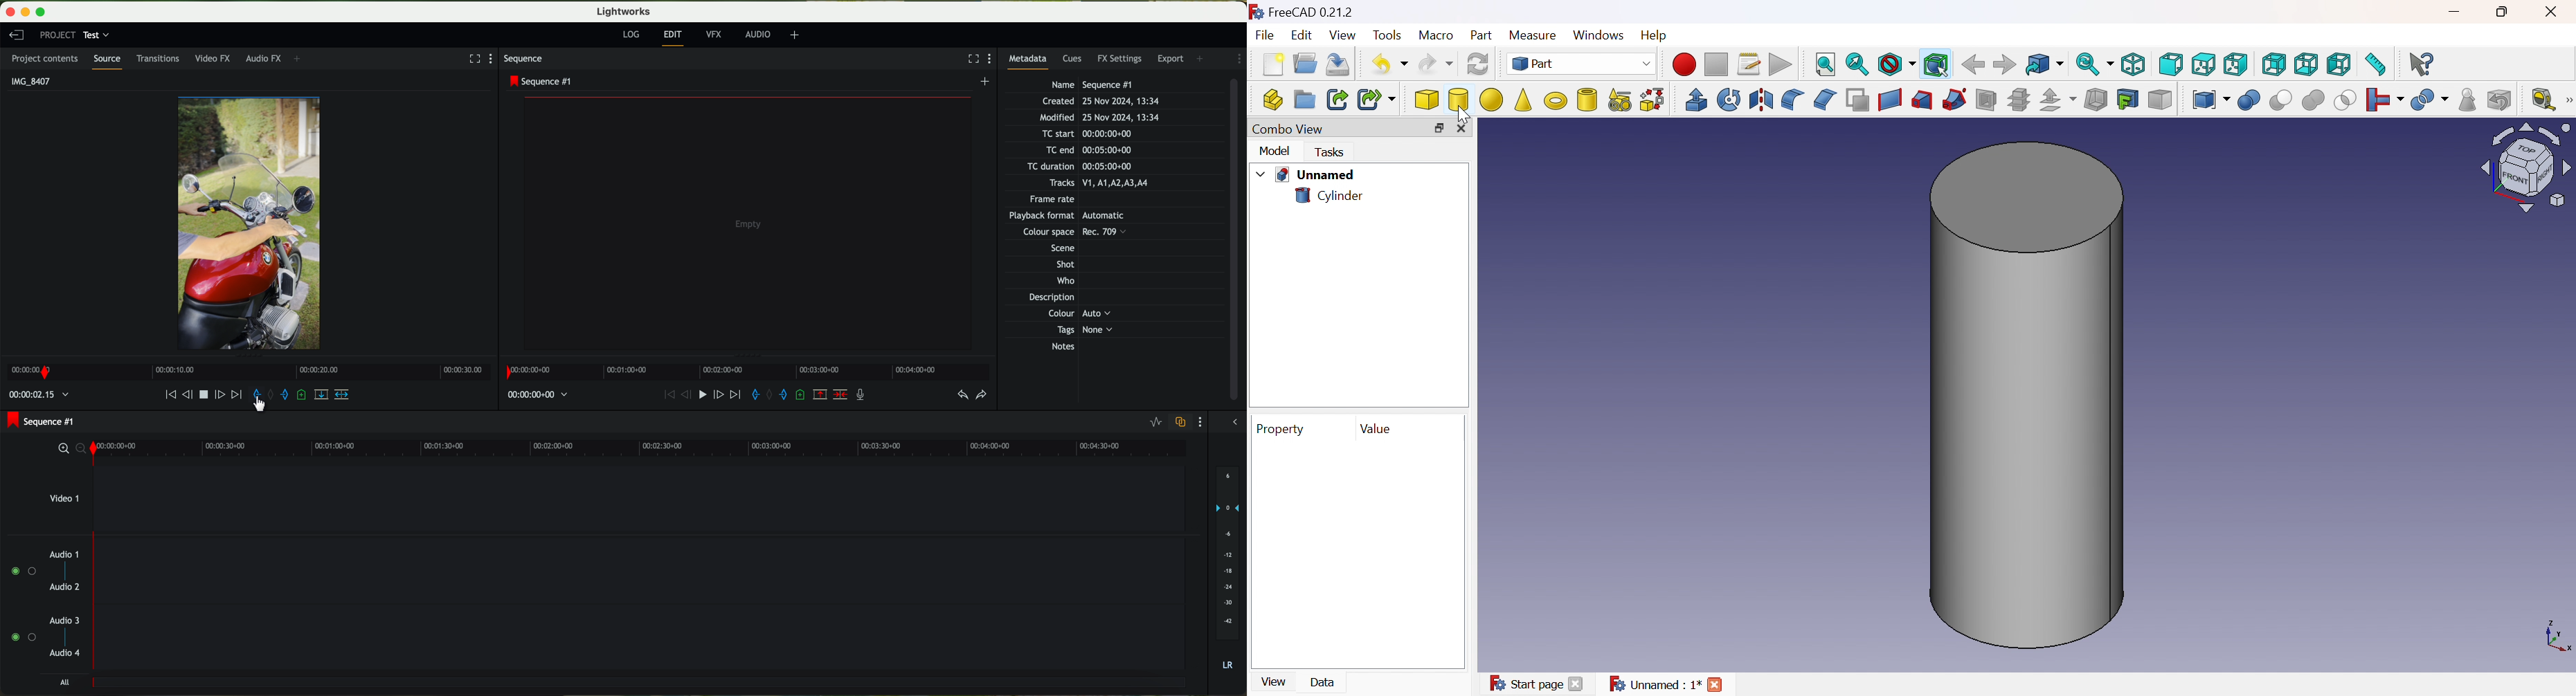  Describe the element at coordinates (1458, 100) in the screenshot. I see `Cylinder` at that location.